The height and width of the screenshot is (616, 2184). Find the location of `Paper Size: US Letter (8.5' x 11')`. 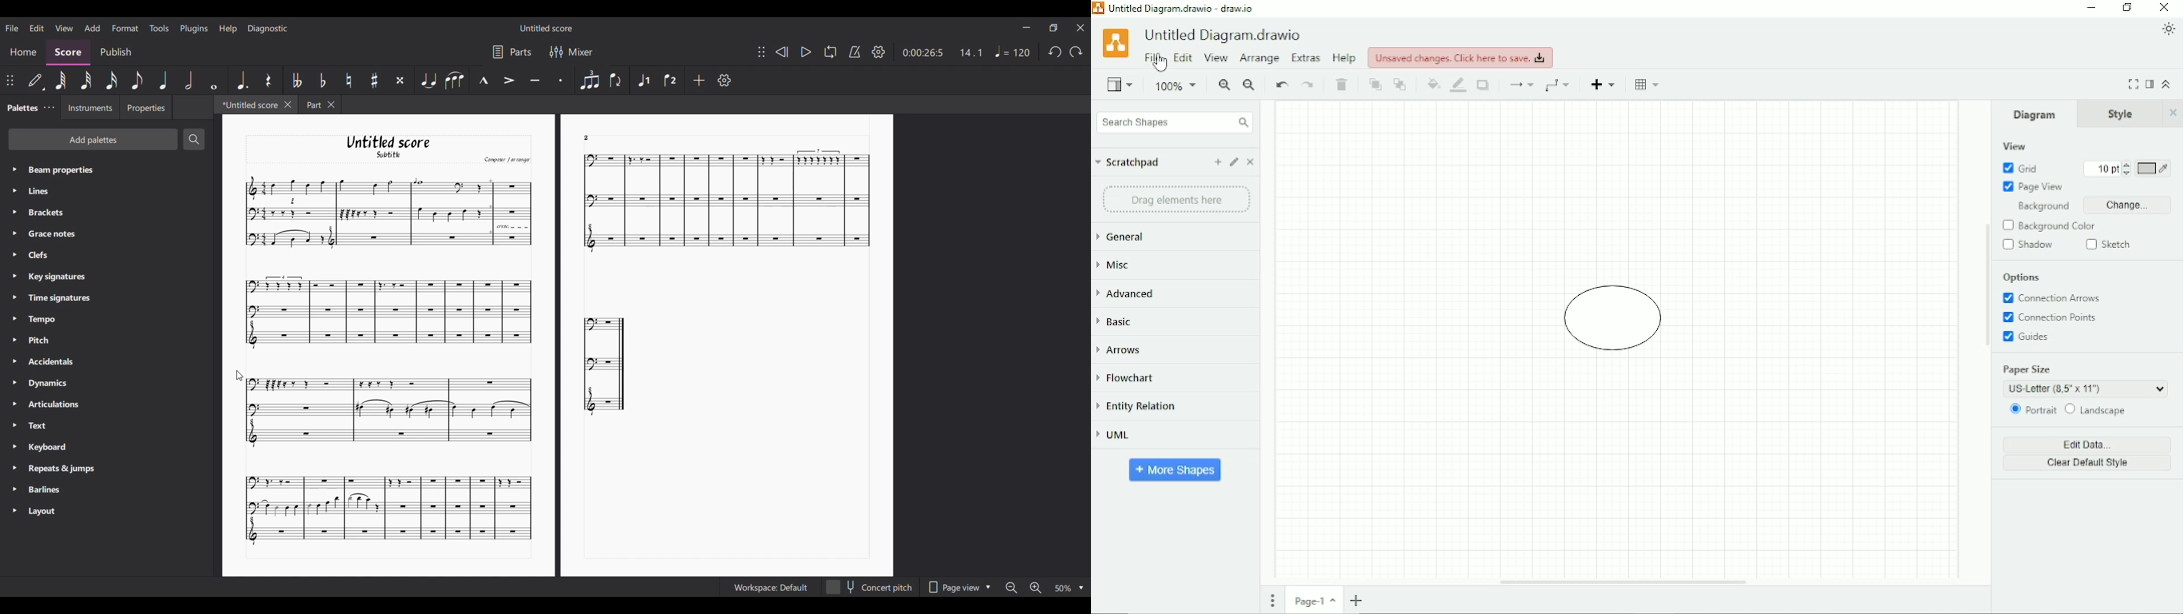

Paper Size: US Letter (8.5' x 11') is located at coordinates (2089, 380).